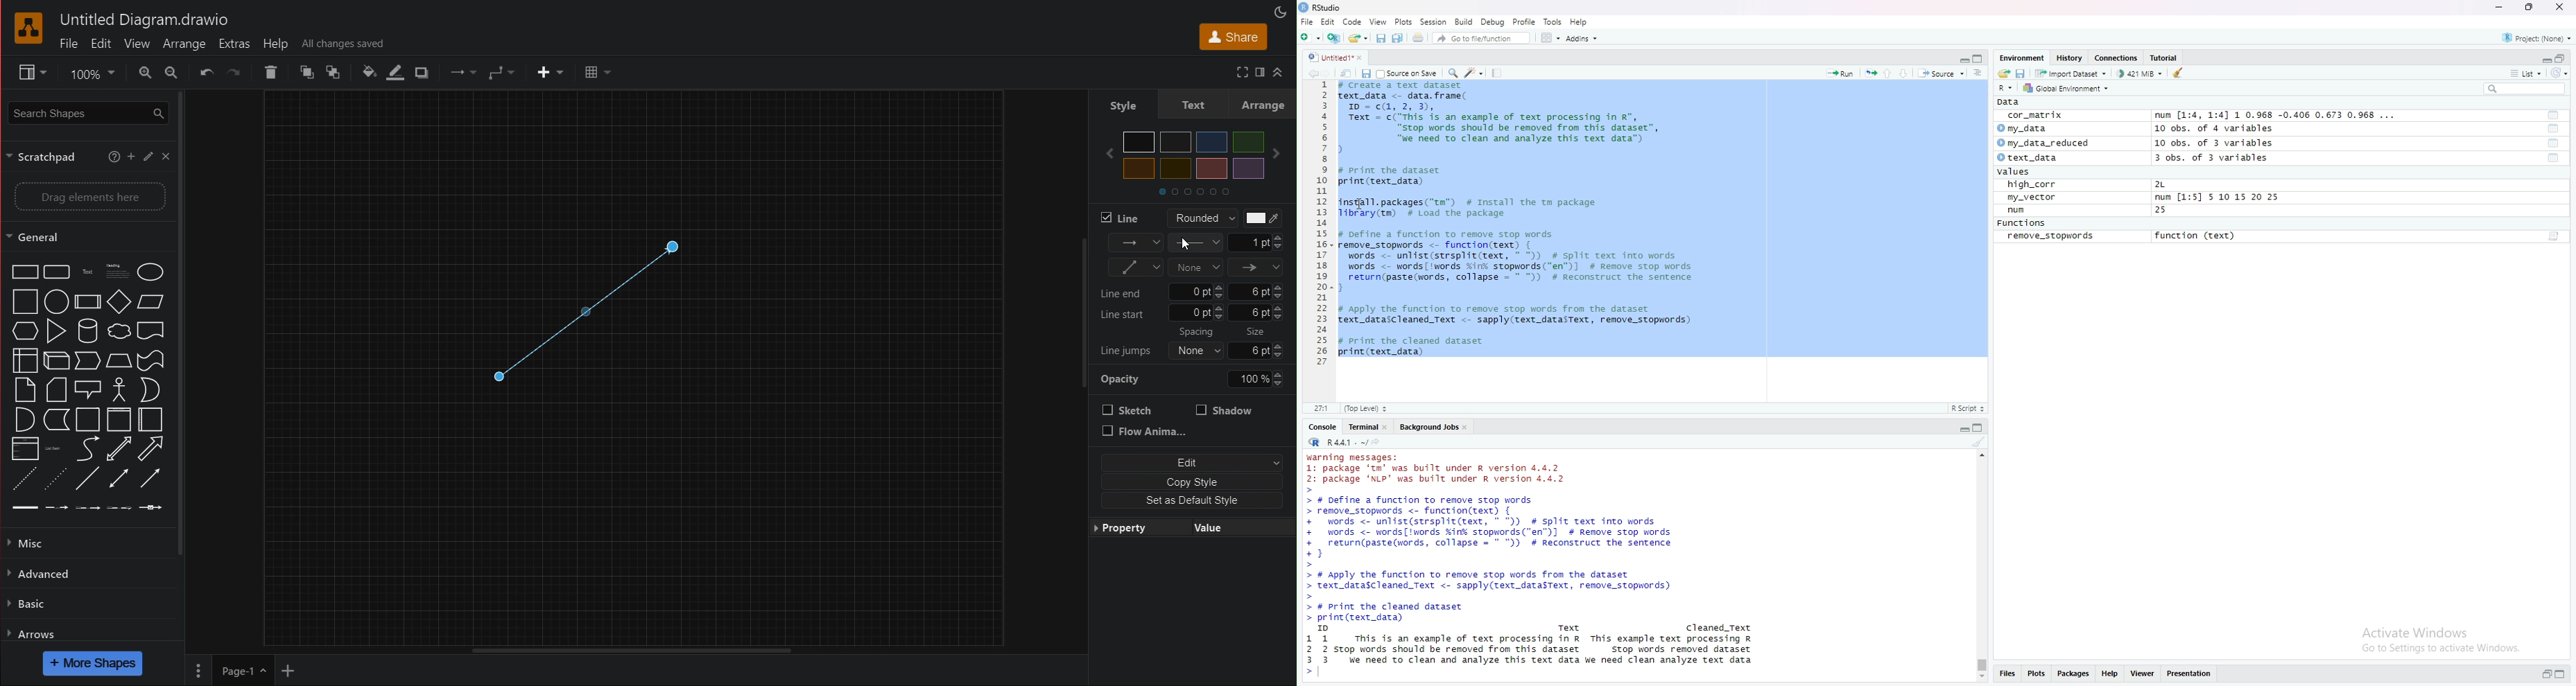 The width and height of the screenshot is (2576, 700). Describe the element at coordinates (1282, 11) in the screenshot. I see `Appearance` at that location.